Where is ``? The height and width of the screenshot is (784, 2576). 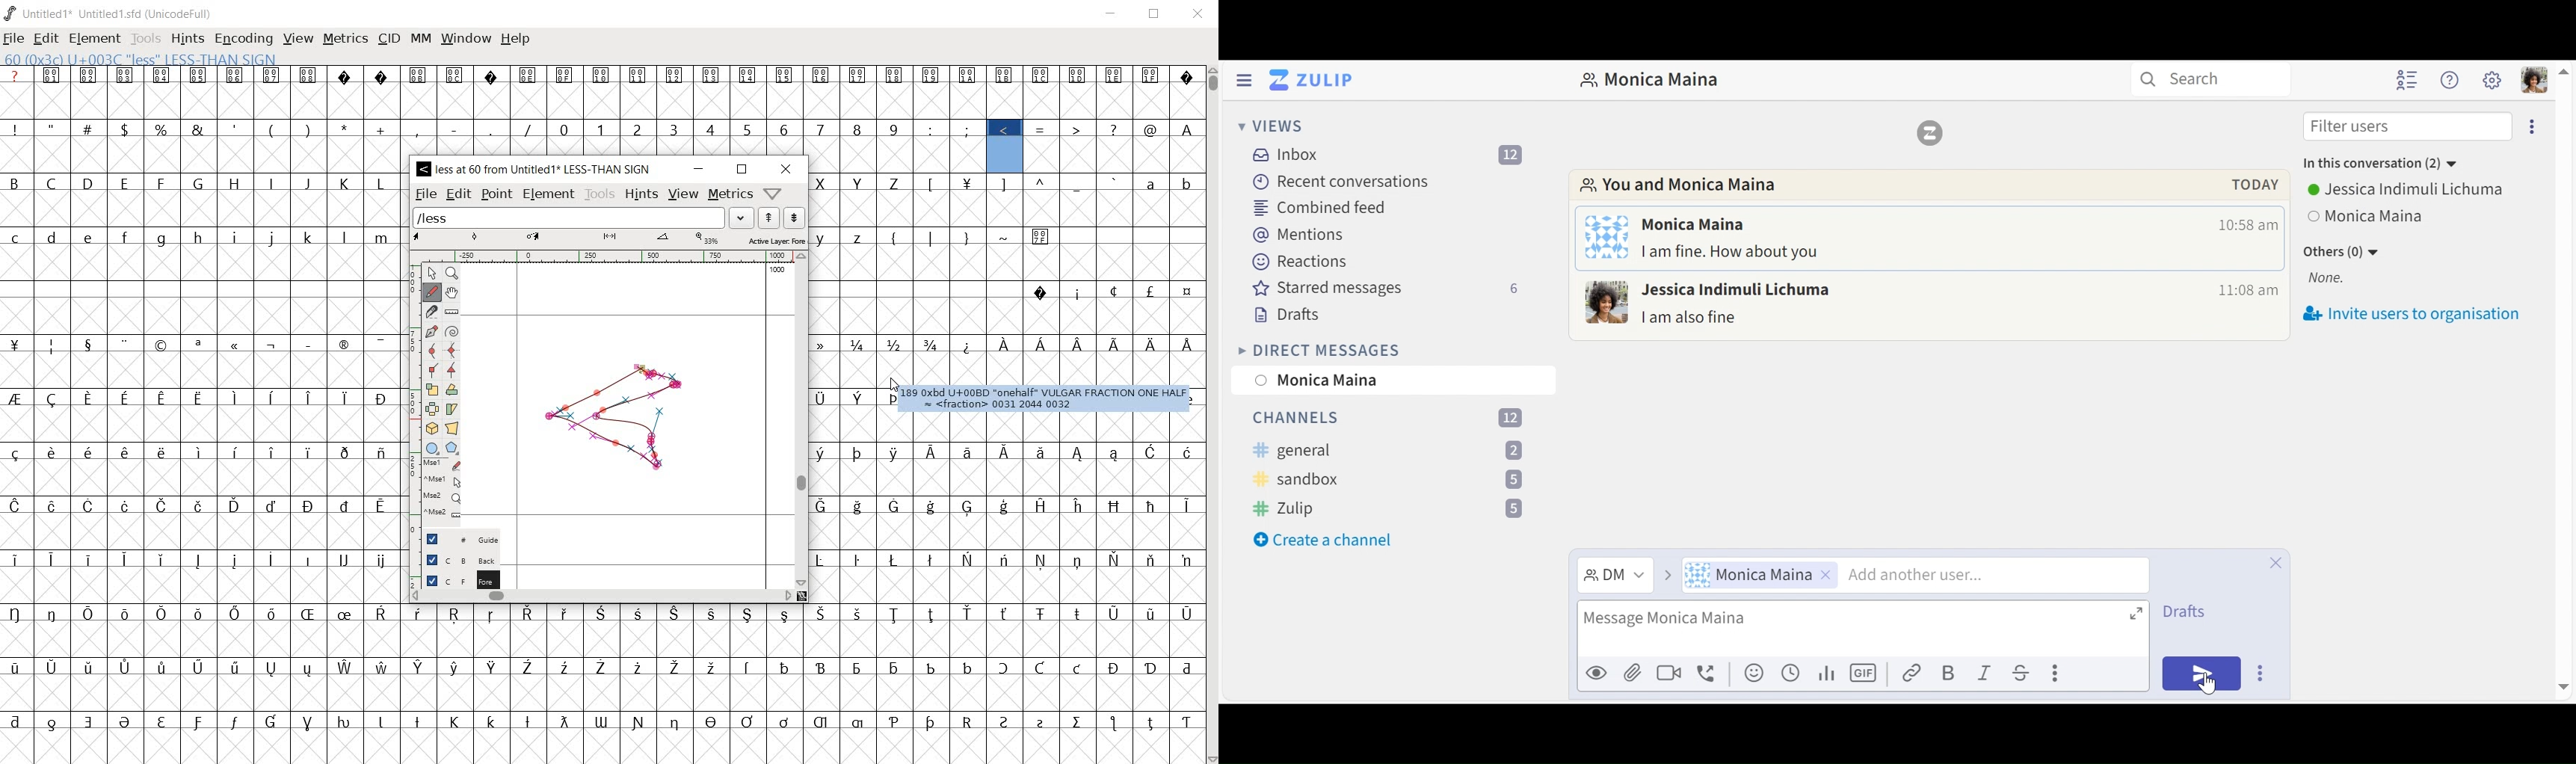  is located at coordinates (1185, 129).